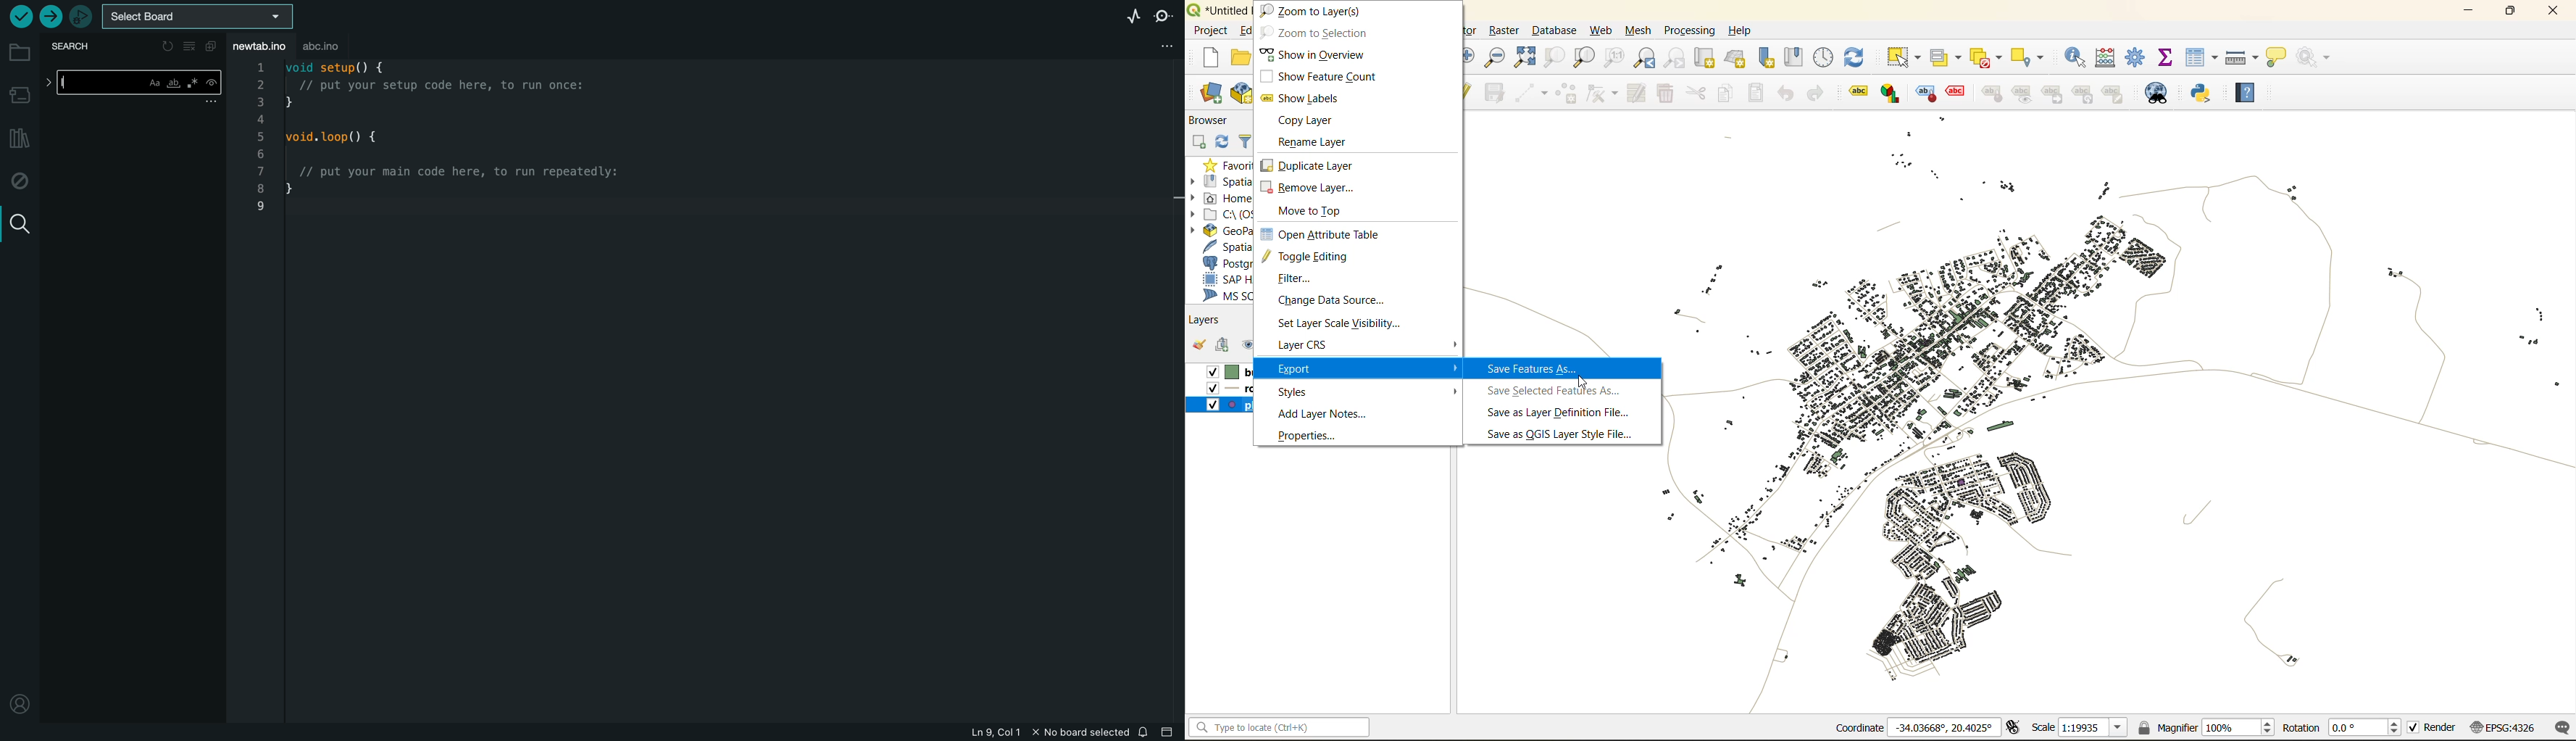  Describe the element at coordinates (2159, 94) in the screenshot. I see `metasearch` at that location.